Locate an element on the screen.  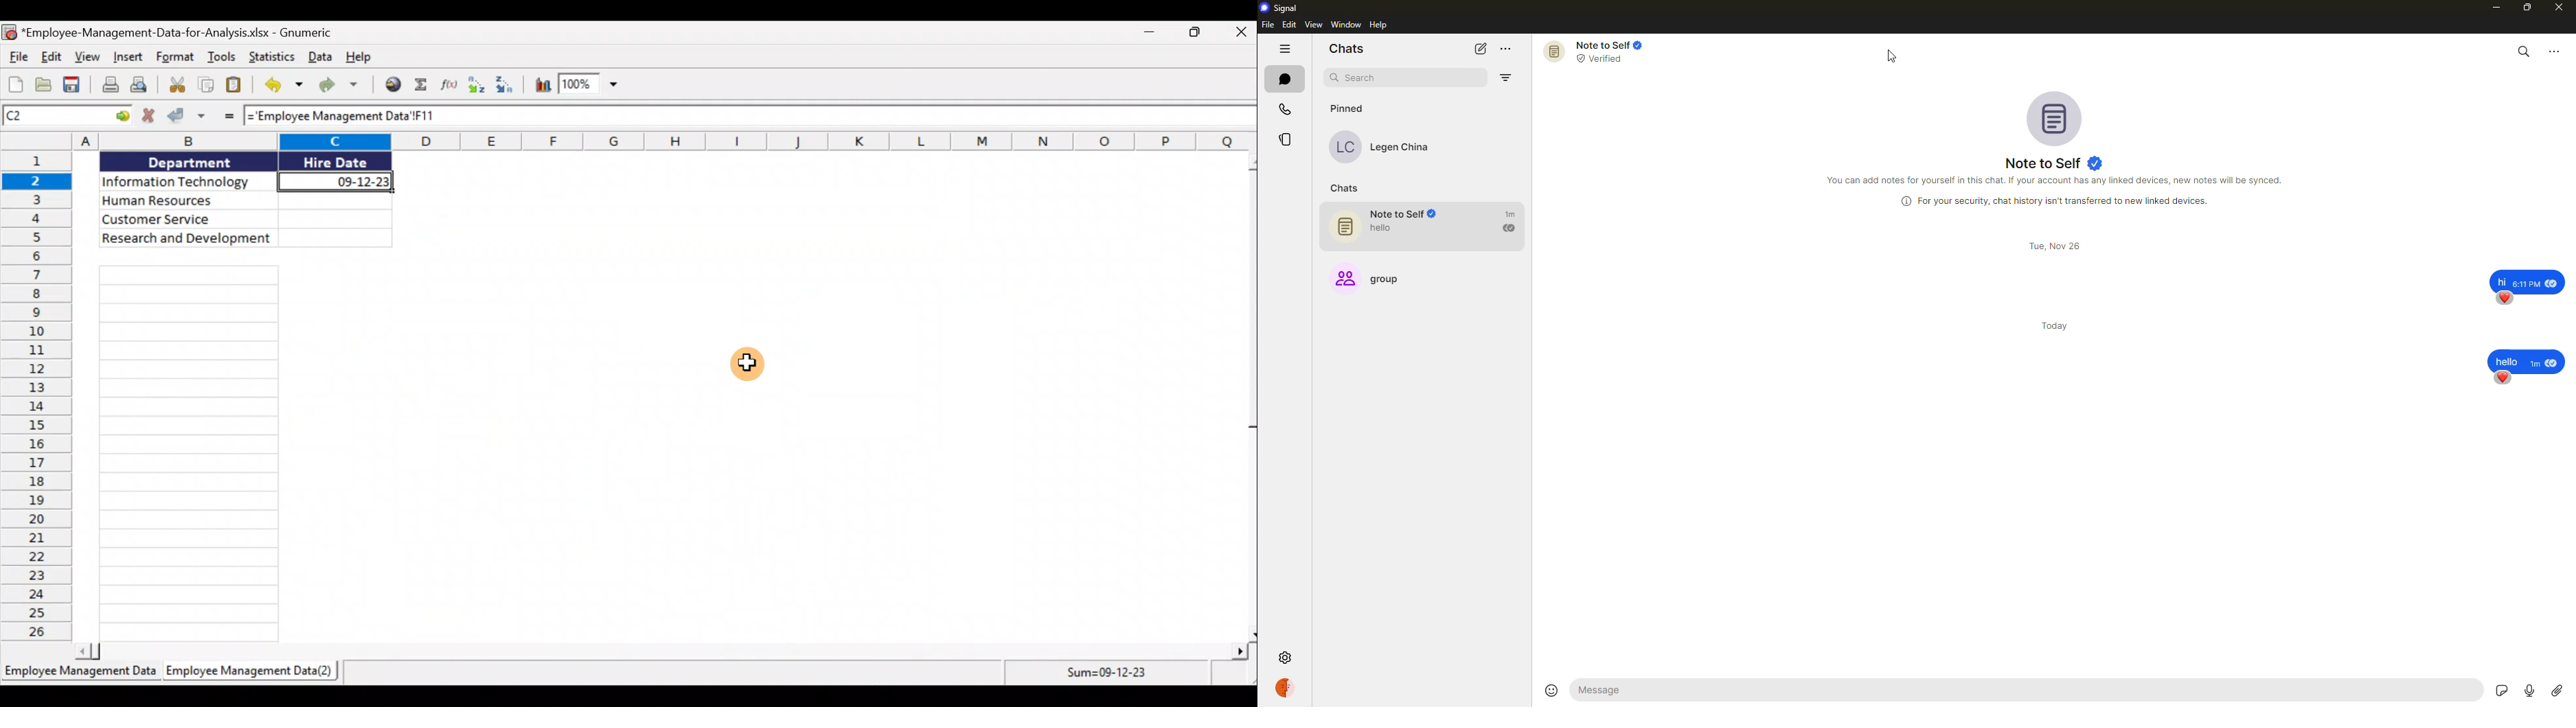
Save the current workbook is located at coordinates (74, 84).